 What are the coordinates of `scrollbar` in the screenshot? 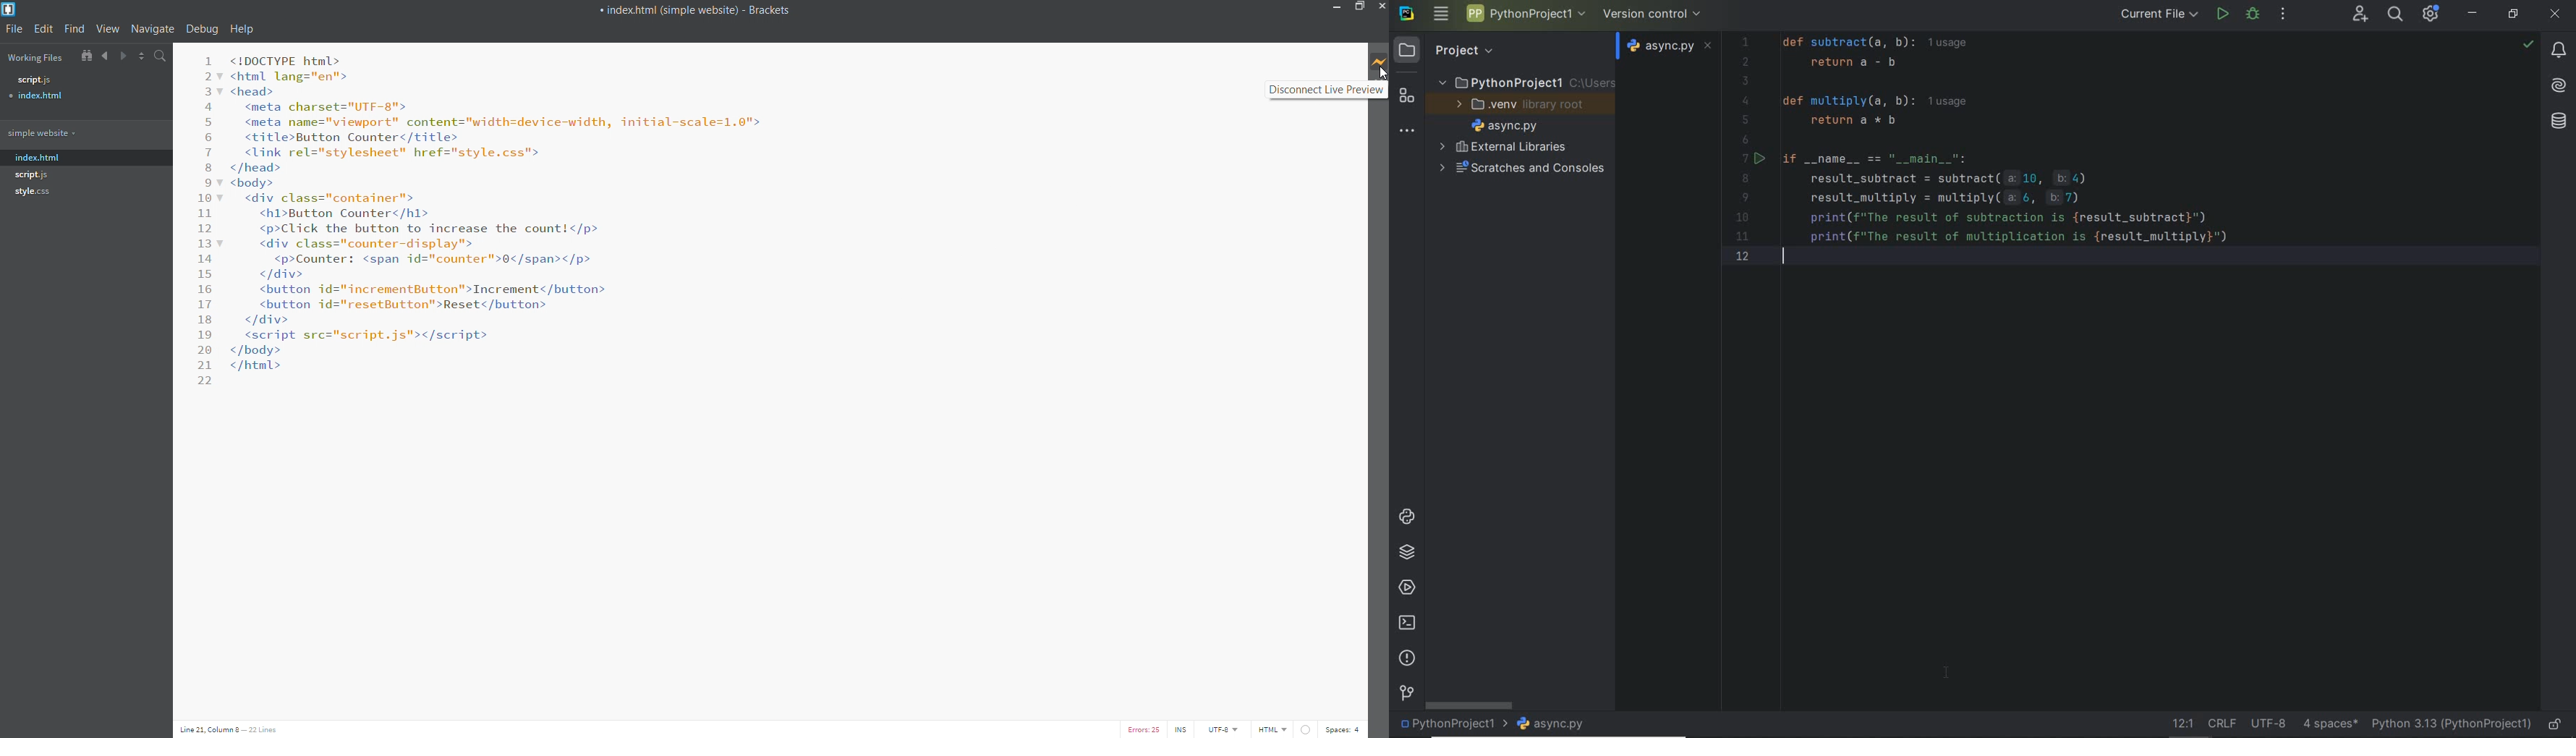 It's located at (1468, 705).